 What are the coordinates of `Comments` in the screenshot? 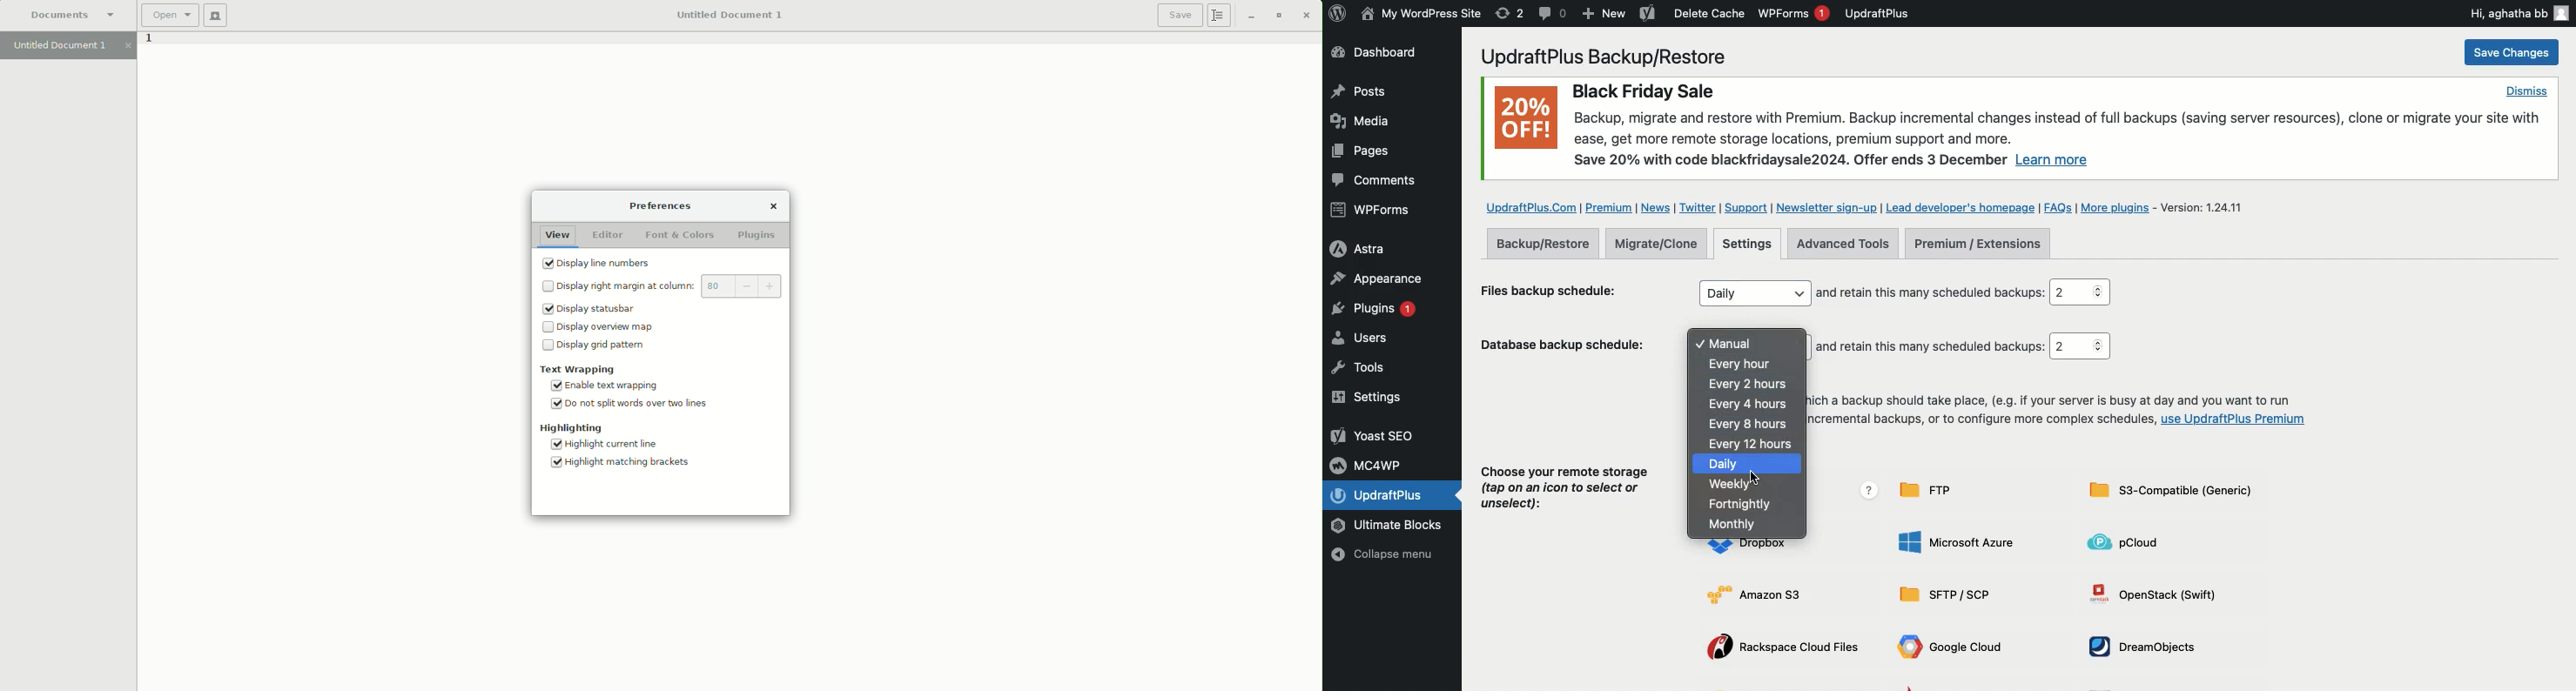 It's located at (1376, 181).